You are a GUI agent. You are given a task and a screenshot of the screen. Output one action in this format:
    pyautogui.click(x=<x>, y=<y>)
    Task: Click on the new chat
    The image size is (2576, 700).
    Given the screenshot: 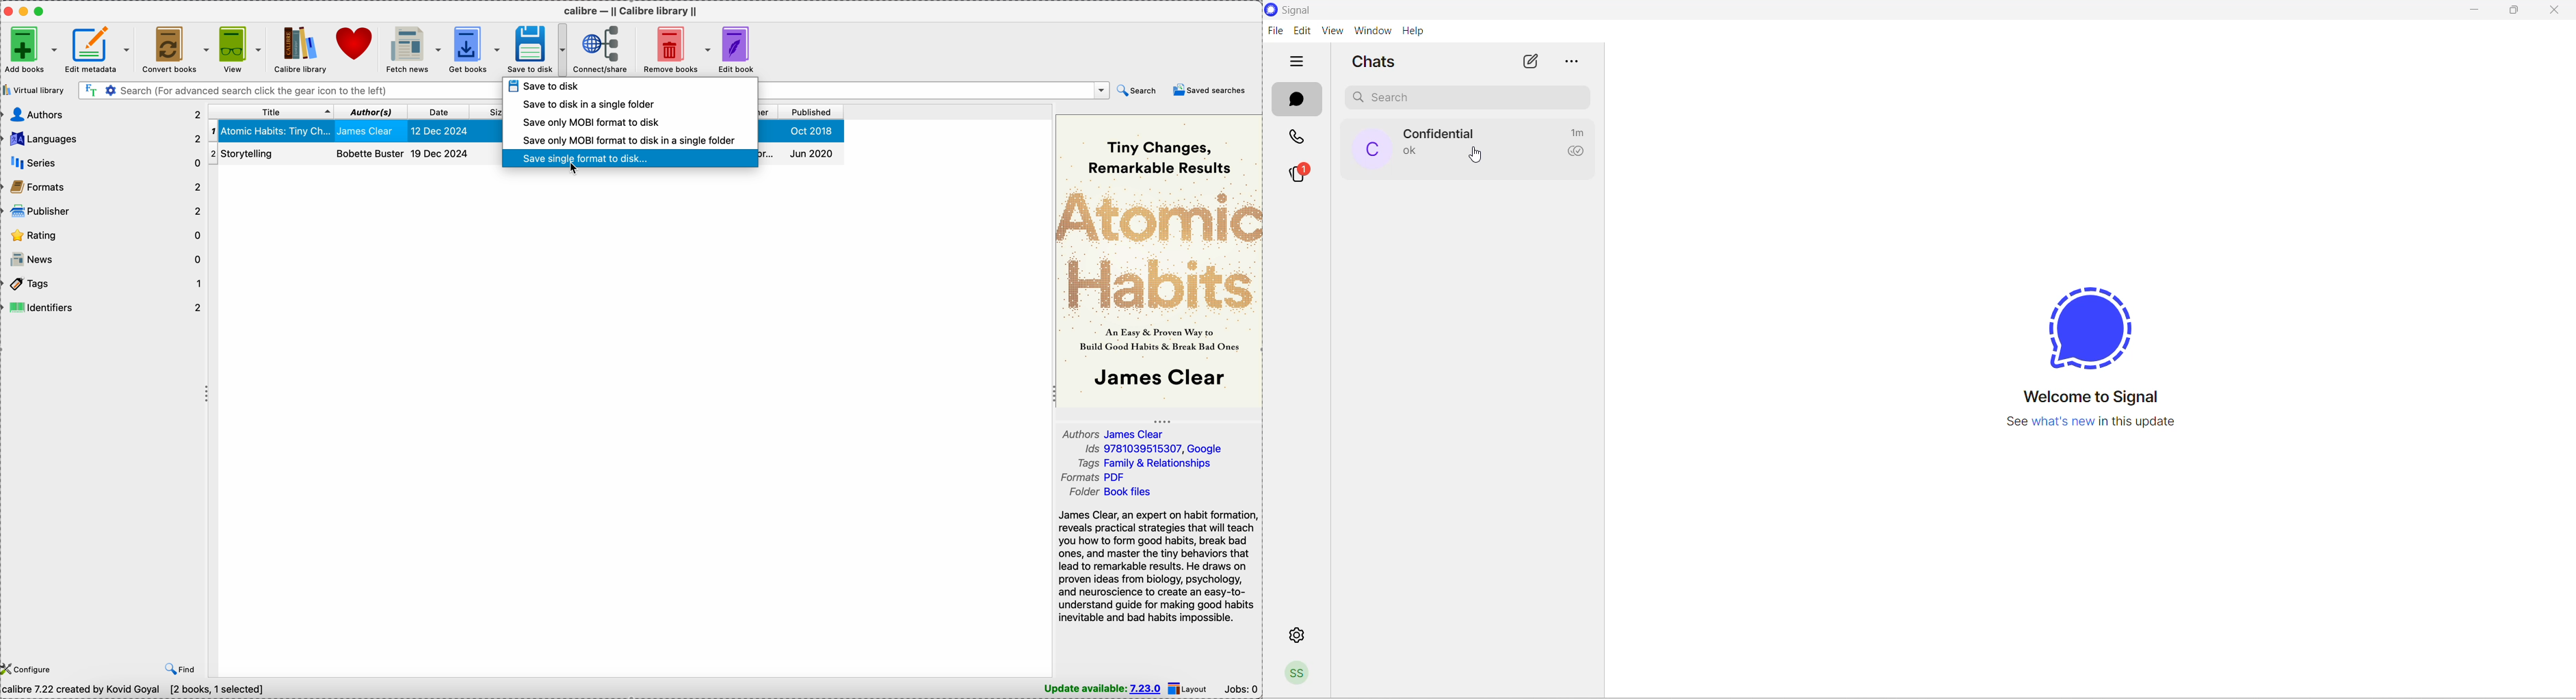 What is the action you would take?
    pyautogui.click(x=1530, y=62)
    